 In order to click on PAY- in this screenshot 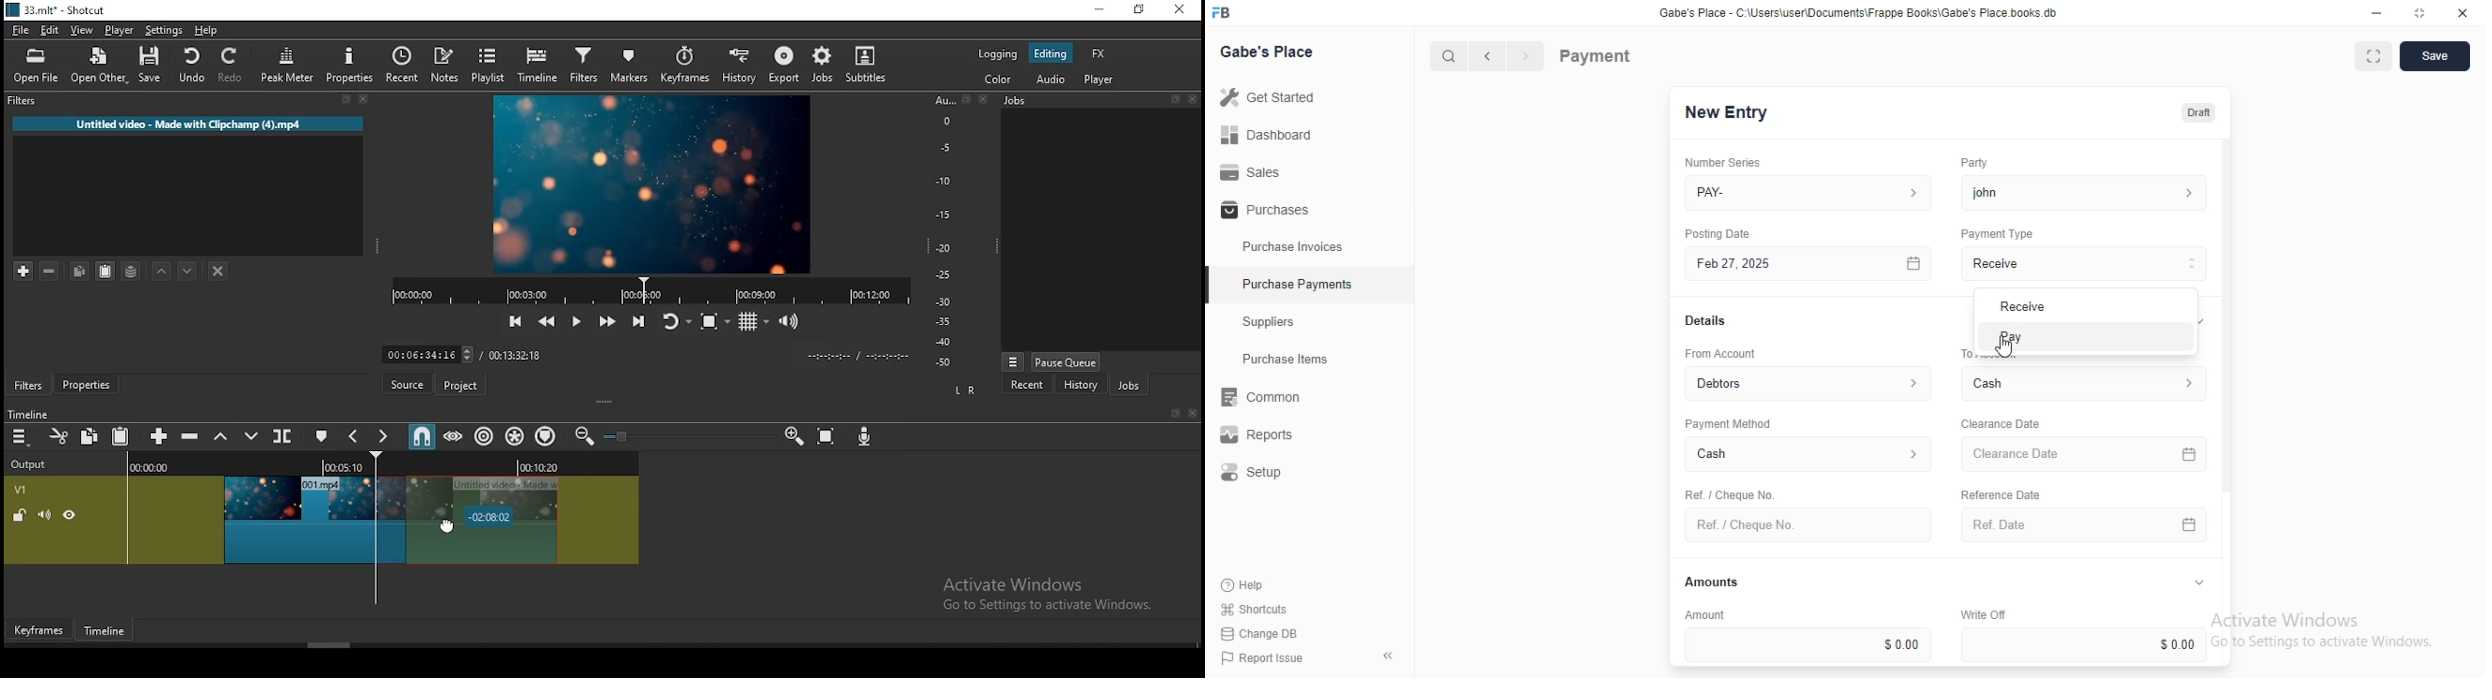, I will do `click(1810, 193)`.